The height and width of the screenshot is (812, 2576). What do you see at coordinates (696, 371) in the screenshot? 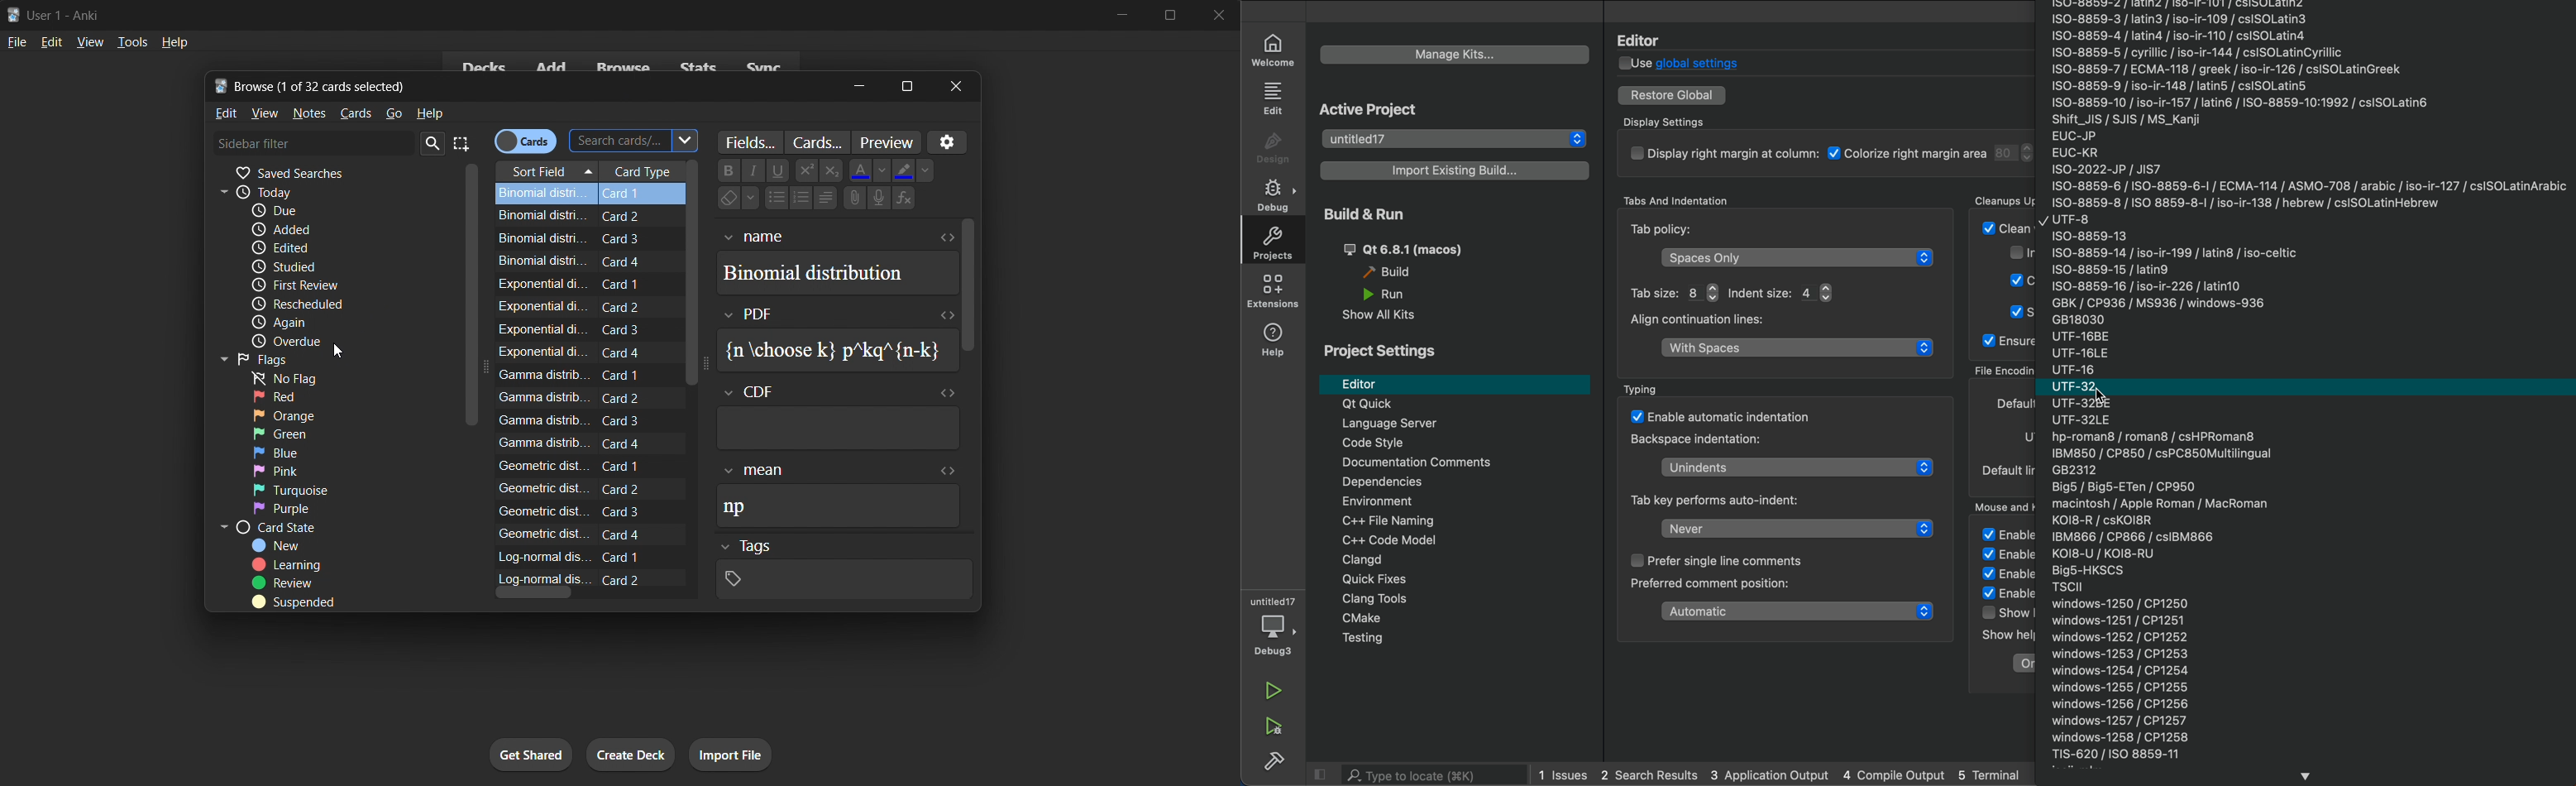
I see `scroll bar` at bounding box center [696, 371].